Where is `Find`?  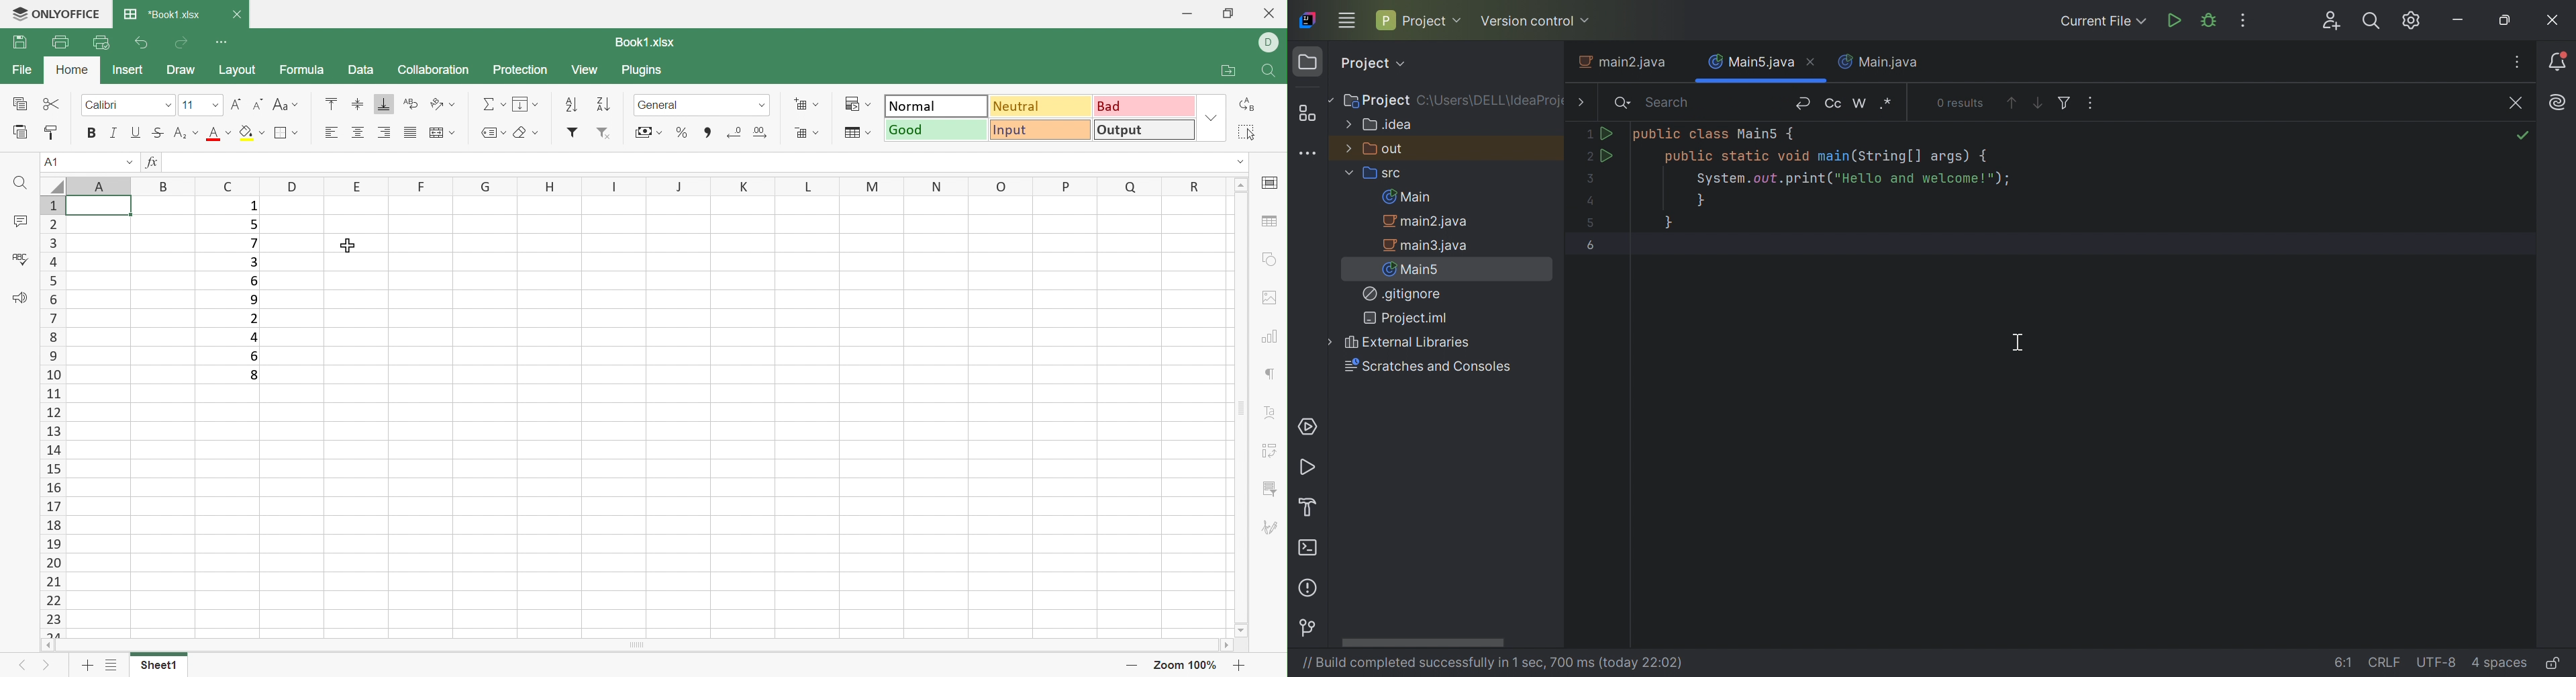
Find is located at coordinates (1271, 72).